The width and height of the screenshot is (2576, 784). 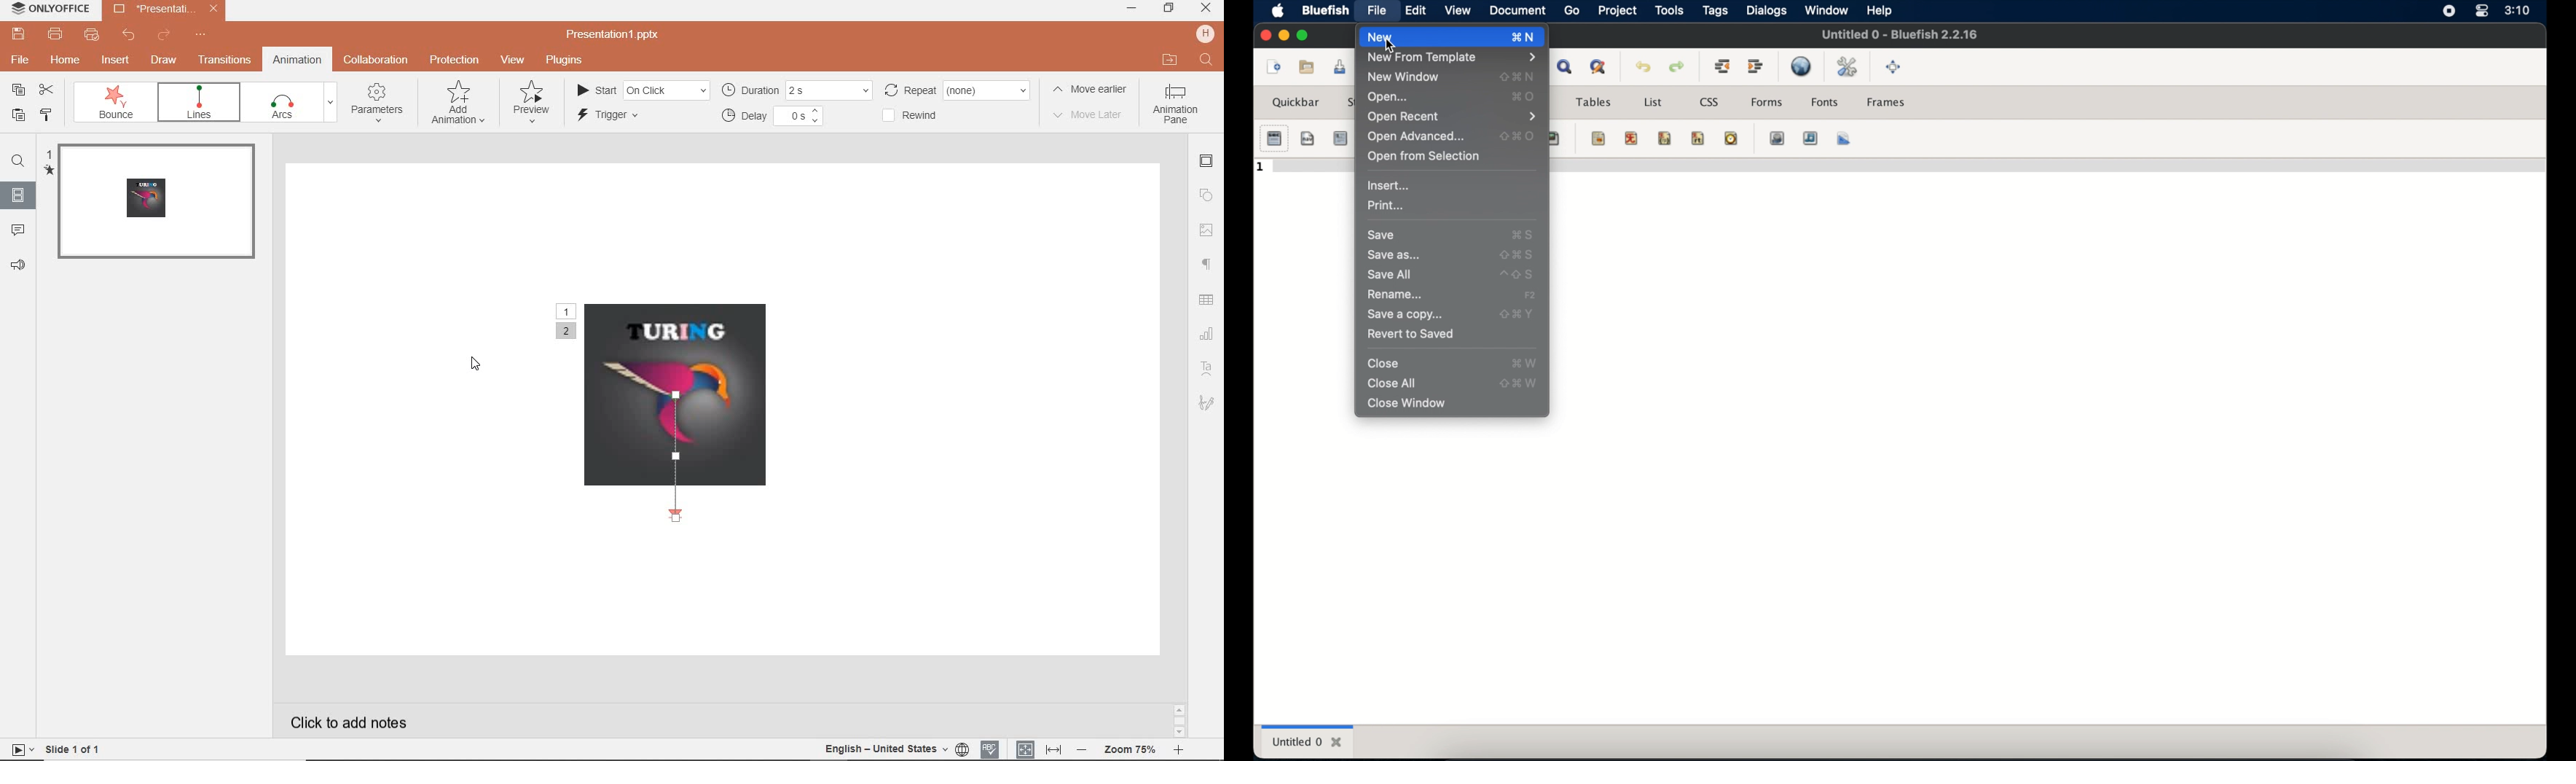 I want to click on english, so click(x=878, y=747).